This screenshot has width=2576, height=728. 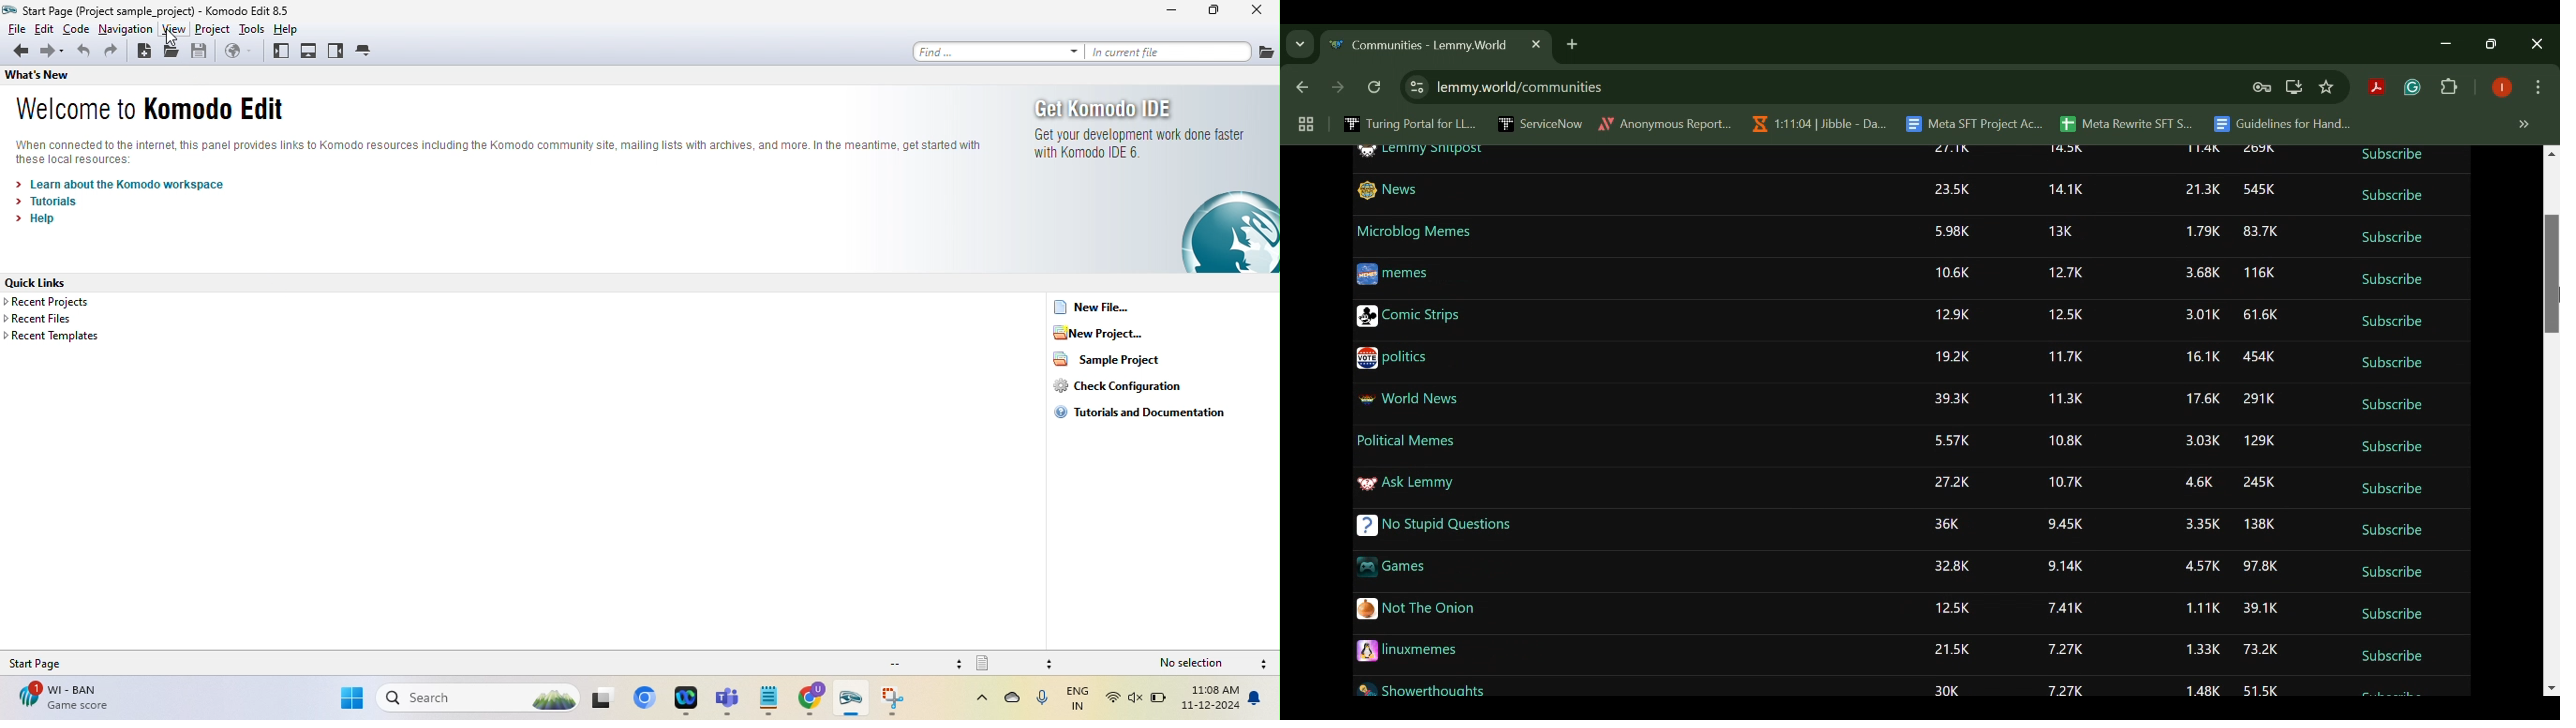 I want to click on Meta SFT Project Ac..., so click(x=1973, y=125).